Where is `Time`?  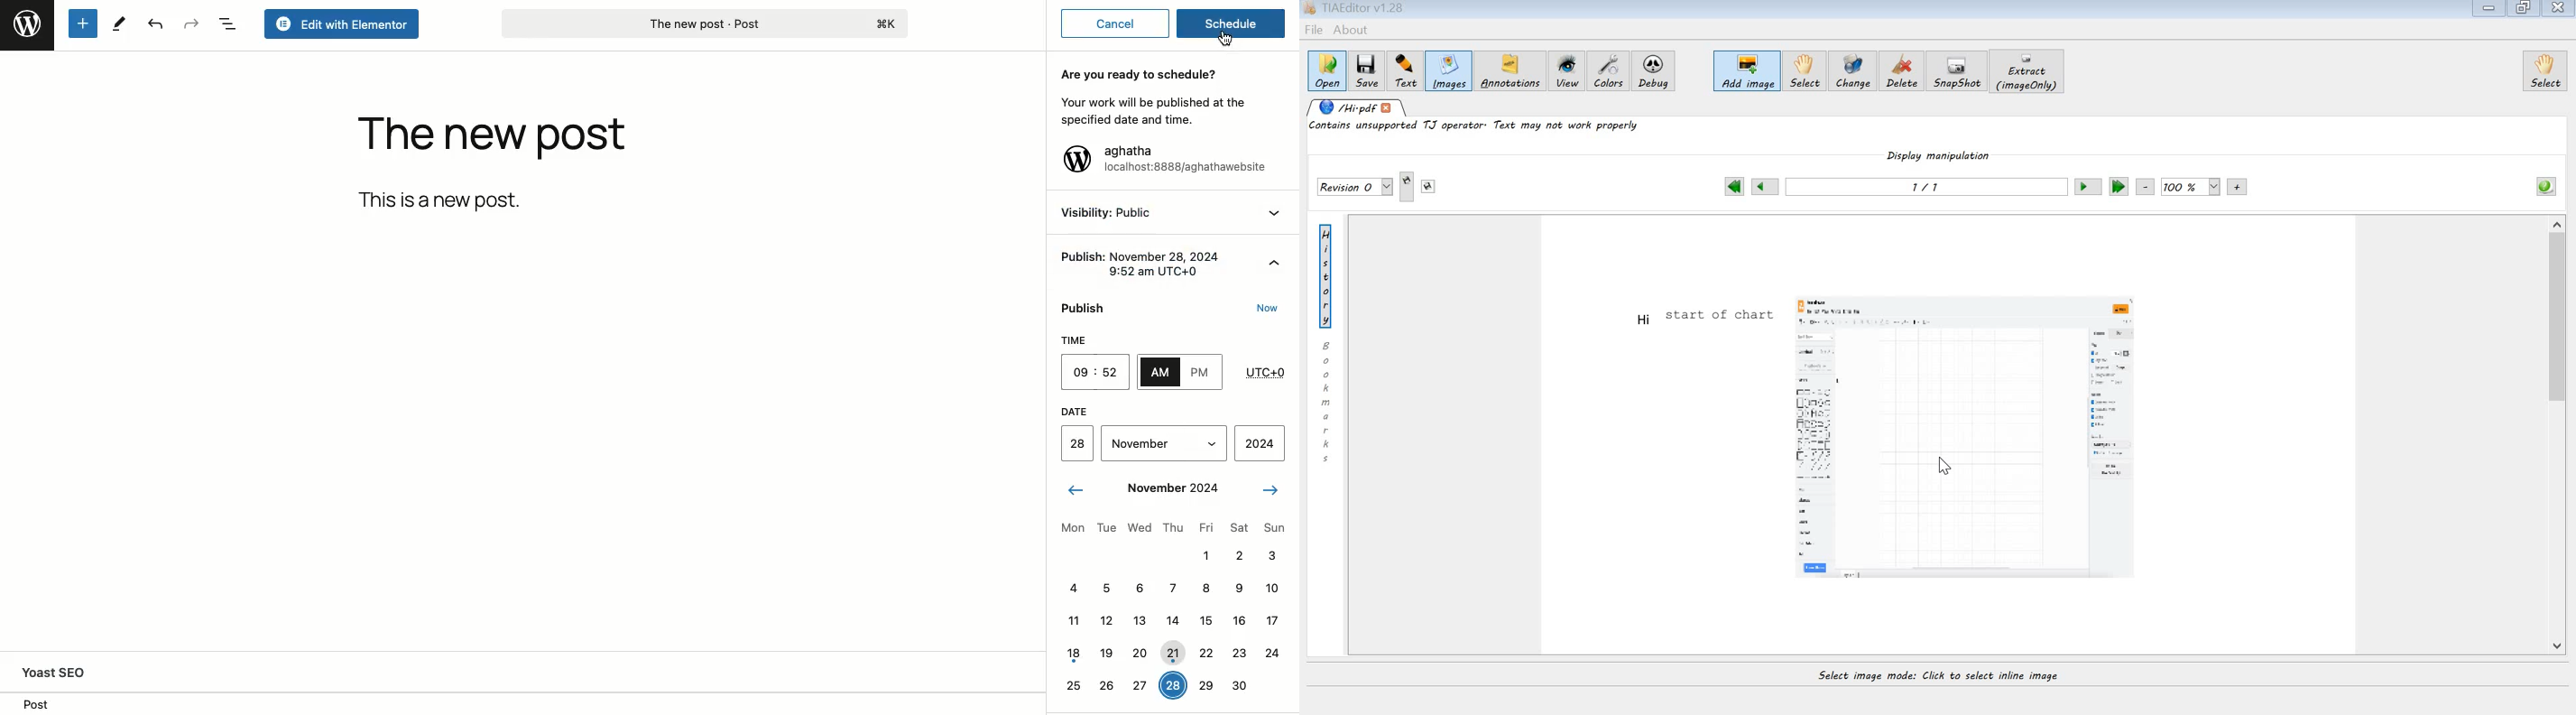
Time is located at coordinates (1094, 340).